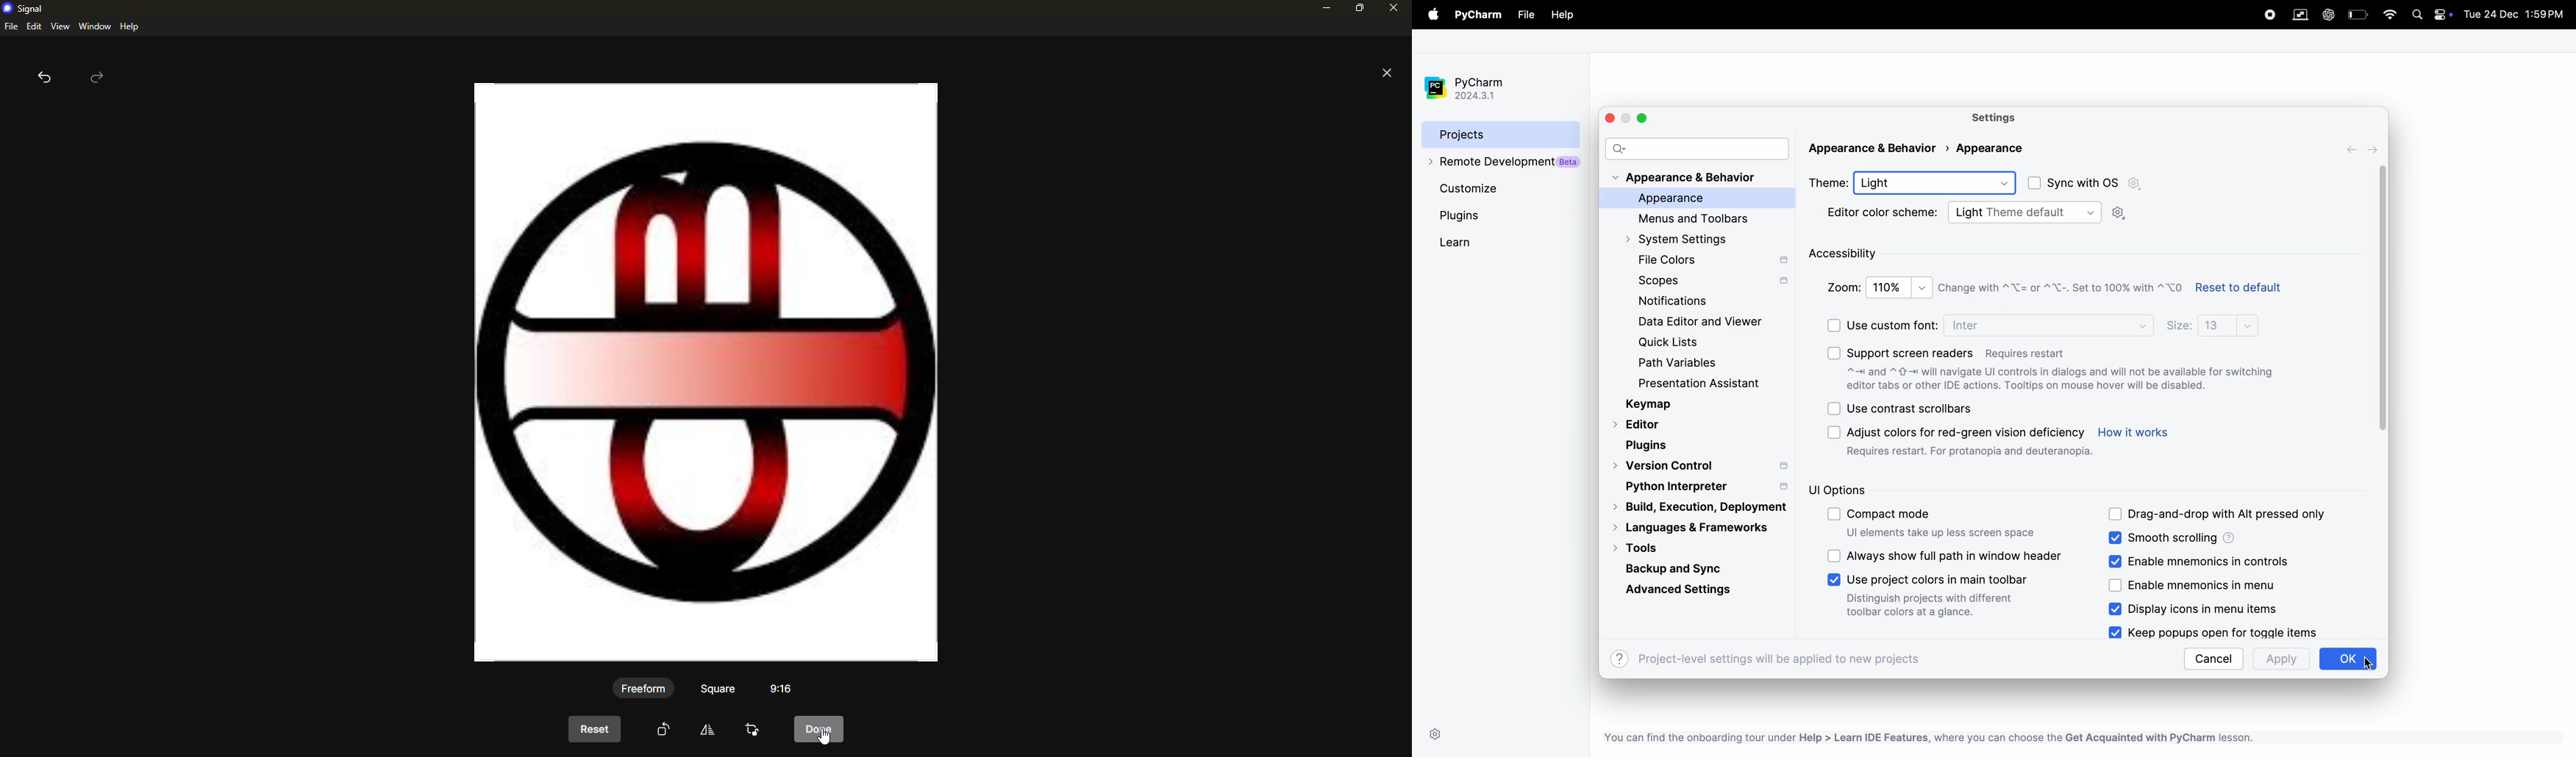 This screenshot has width=2576, height=784. I want to click on drag and drop alt pressed only, so click(2224, 513).